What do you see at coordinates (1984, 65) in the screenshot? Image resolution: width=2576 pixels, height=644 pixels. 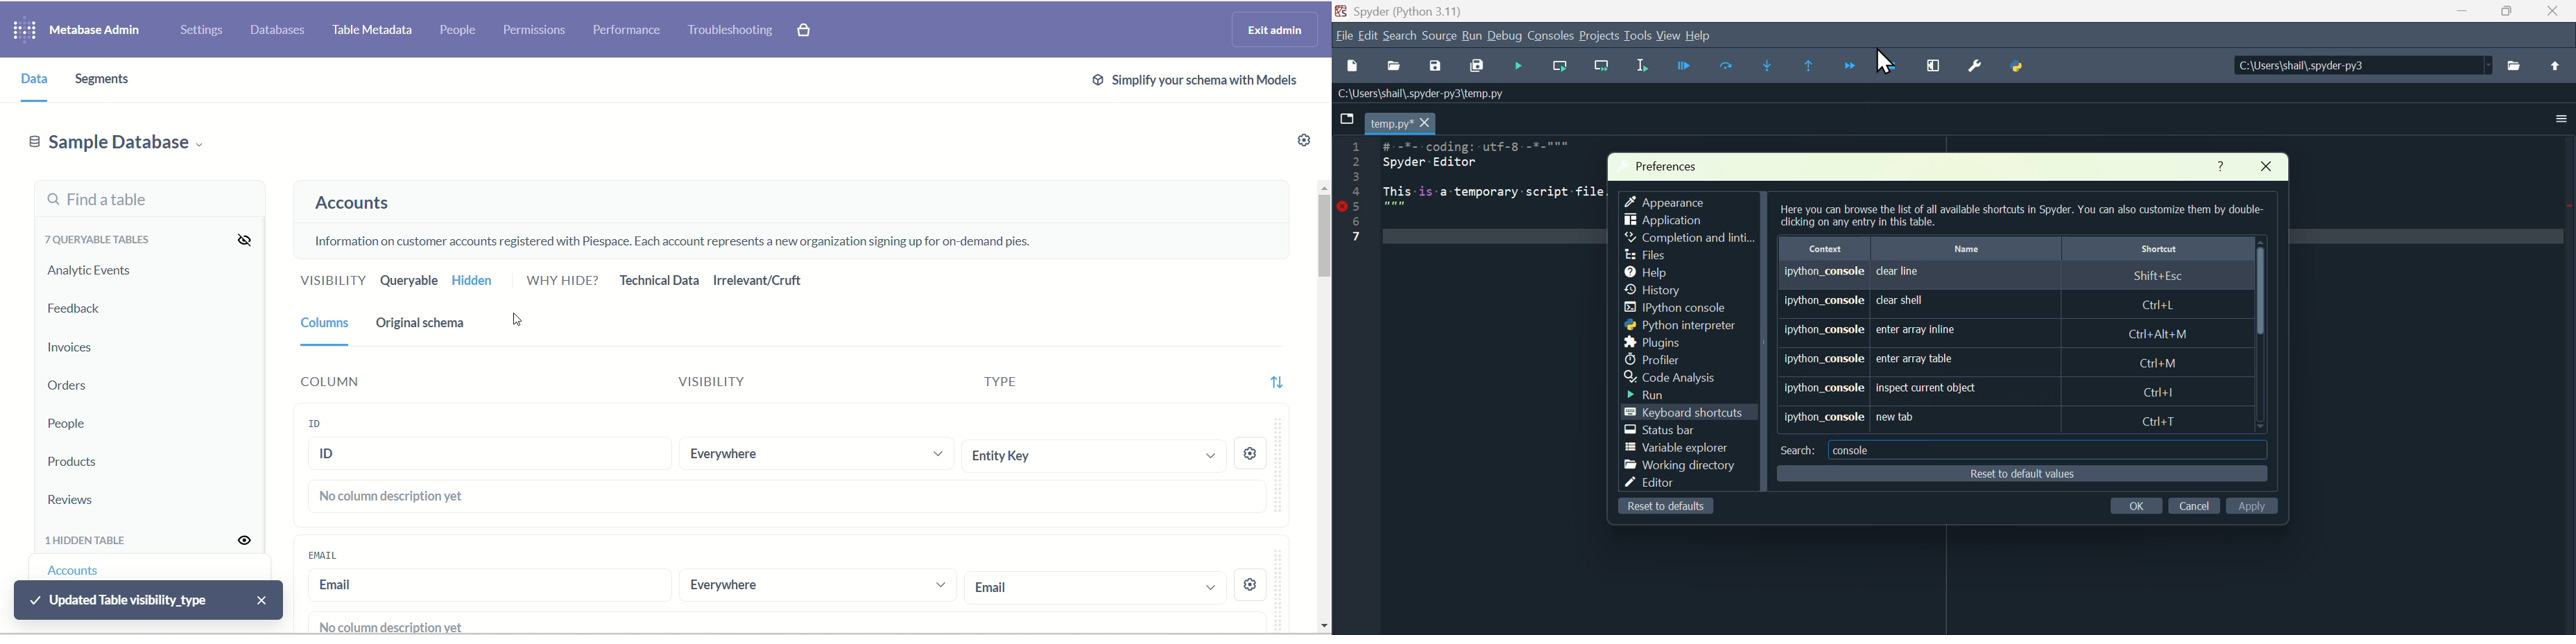 I see `Preferences` at bounding box center [1984, 65].